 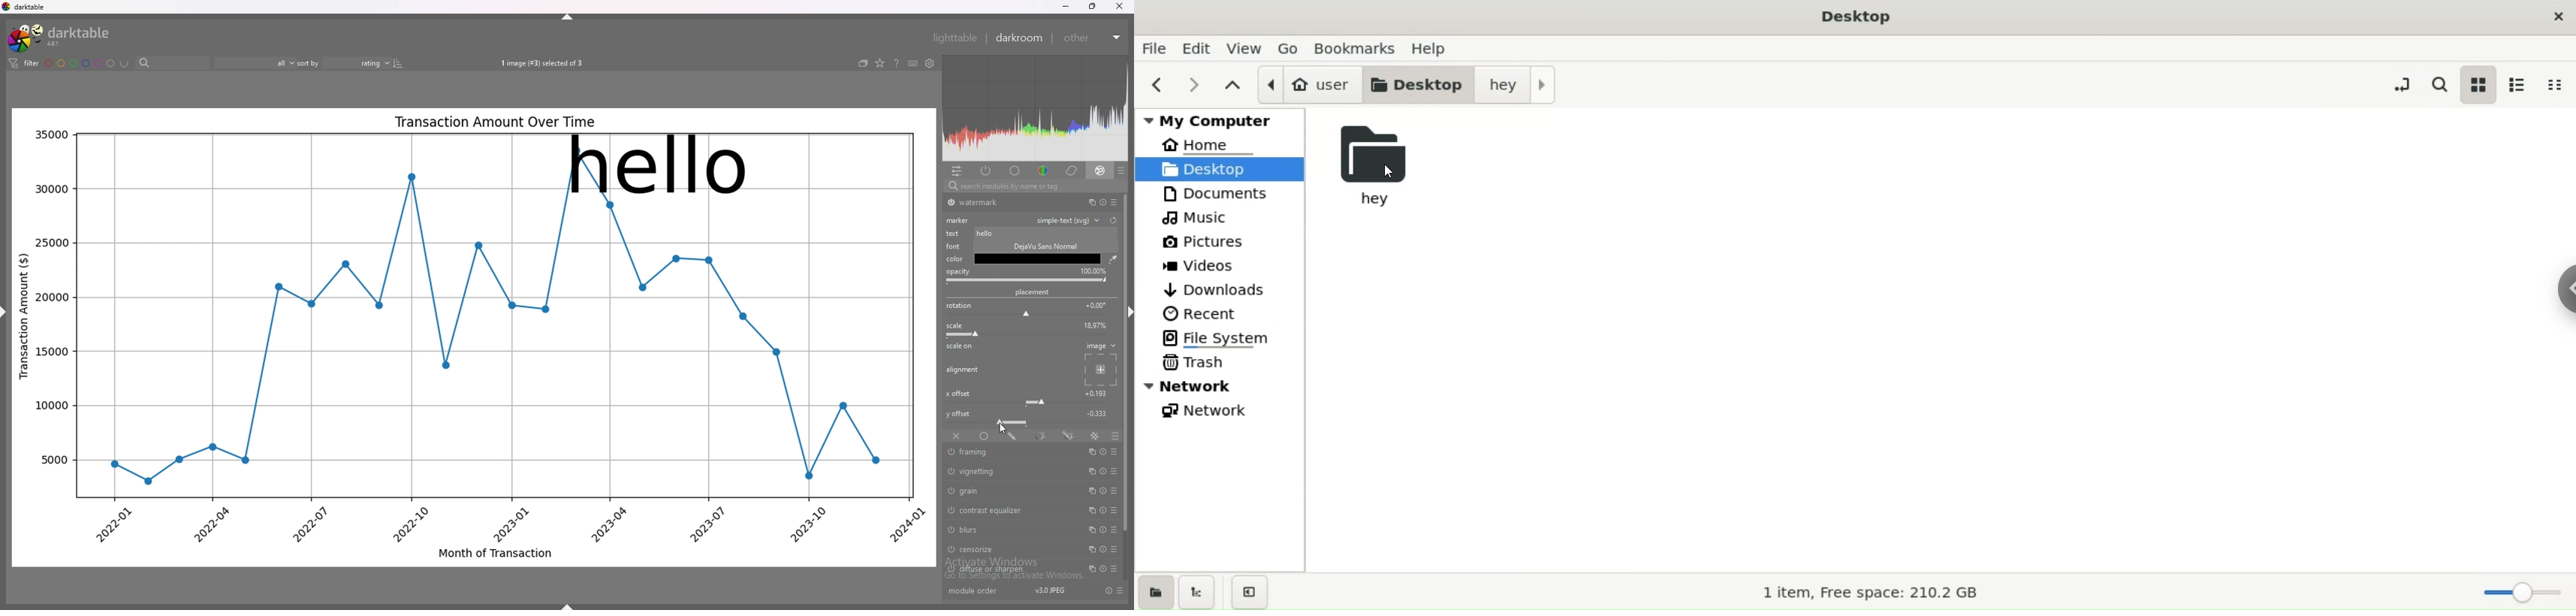 I want to click on darkroom, so click(x=1020, y=38).